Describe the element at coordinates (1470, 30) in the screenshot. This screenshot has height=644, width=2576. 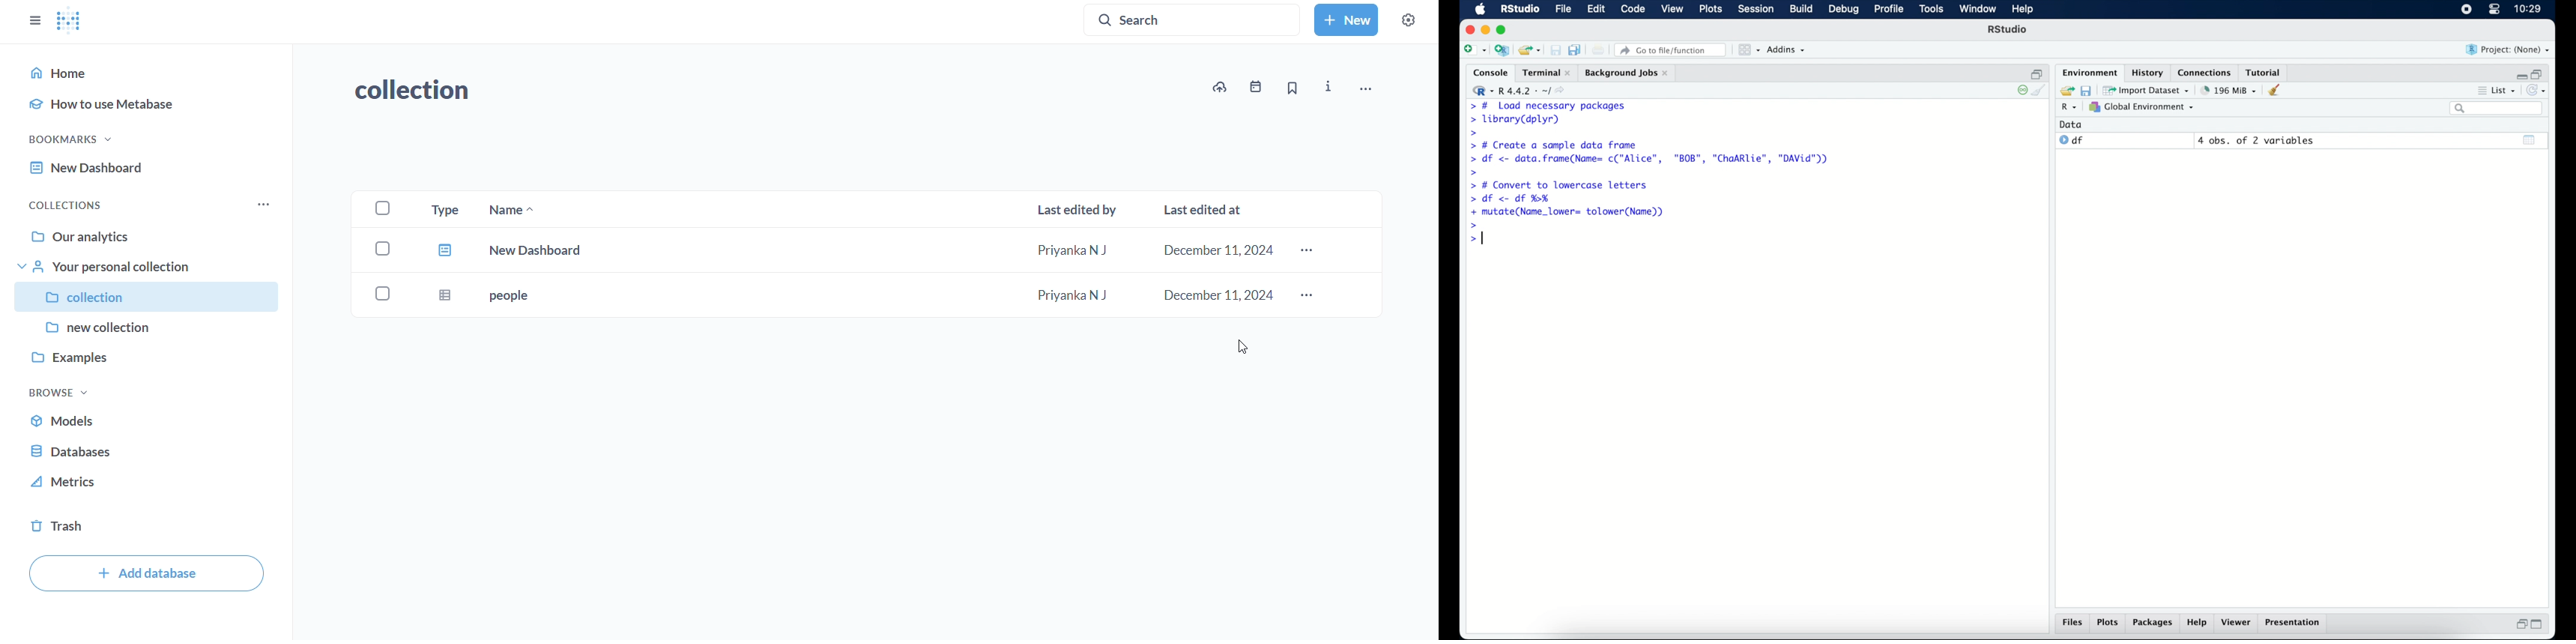
I see `close` at that location.